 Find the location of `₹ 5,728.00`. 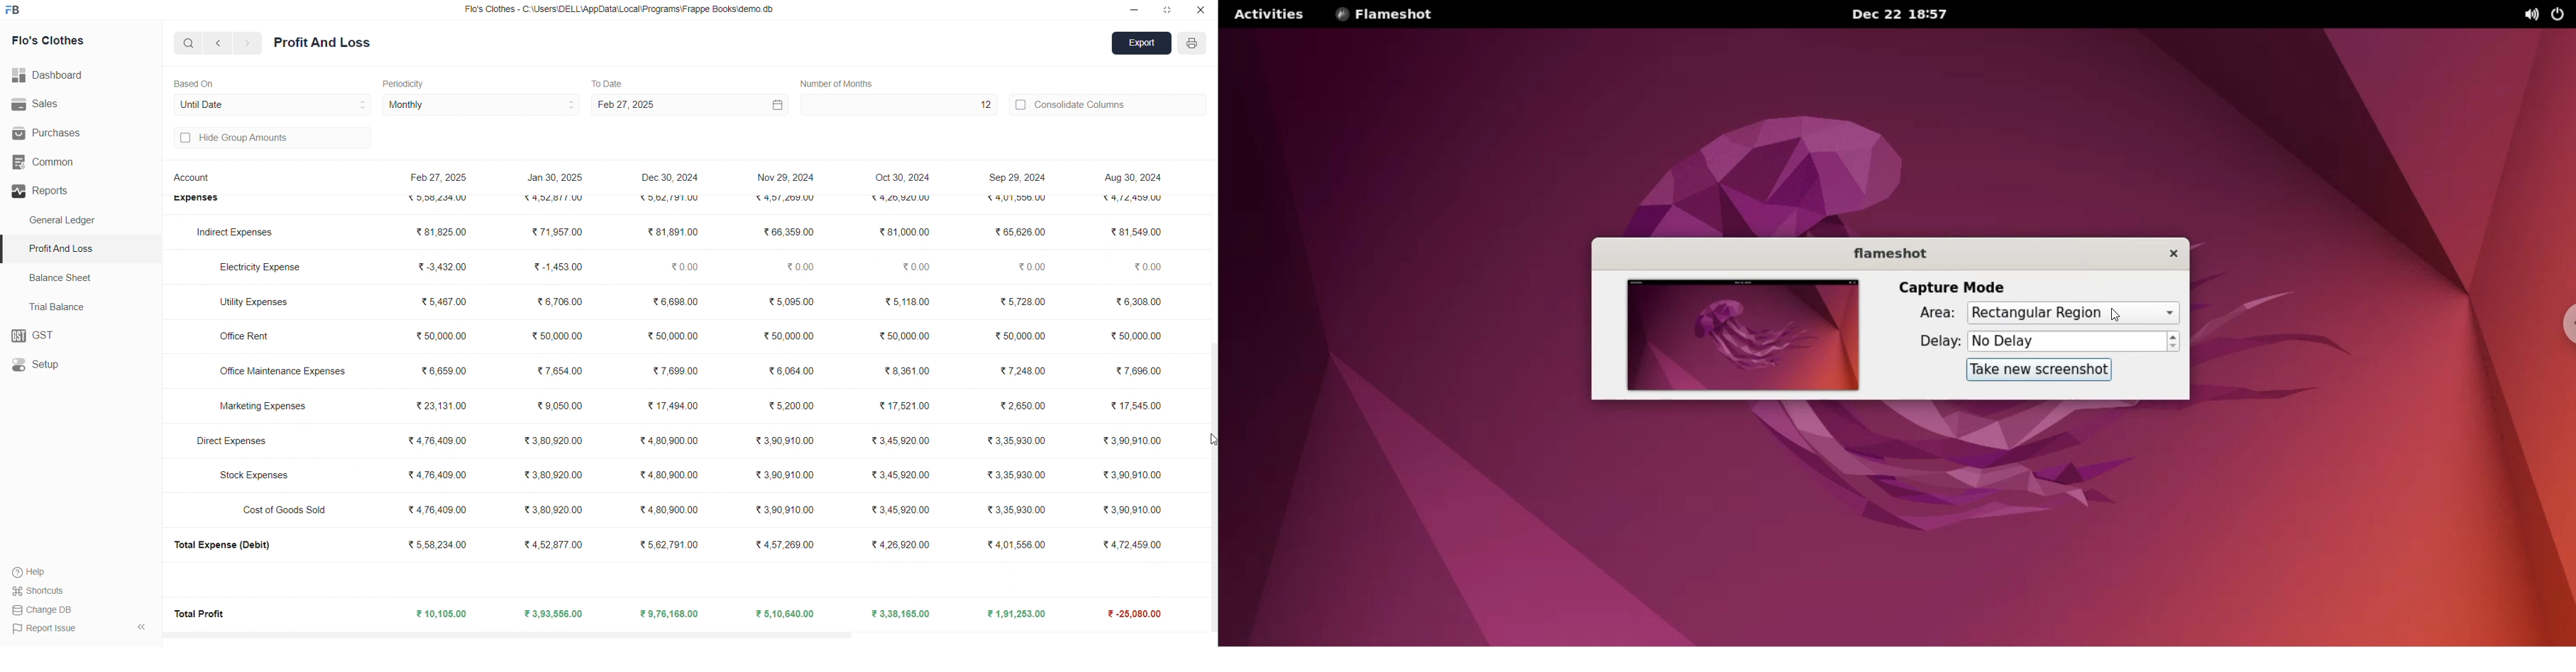

₹ 5,728.00 is located at coordinates (1020, 301).